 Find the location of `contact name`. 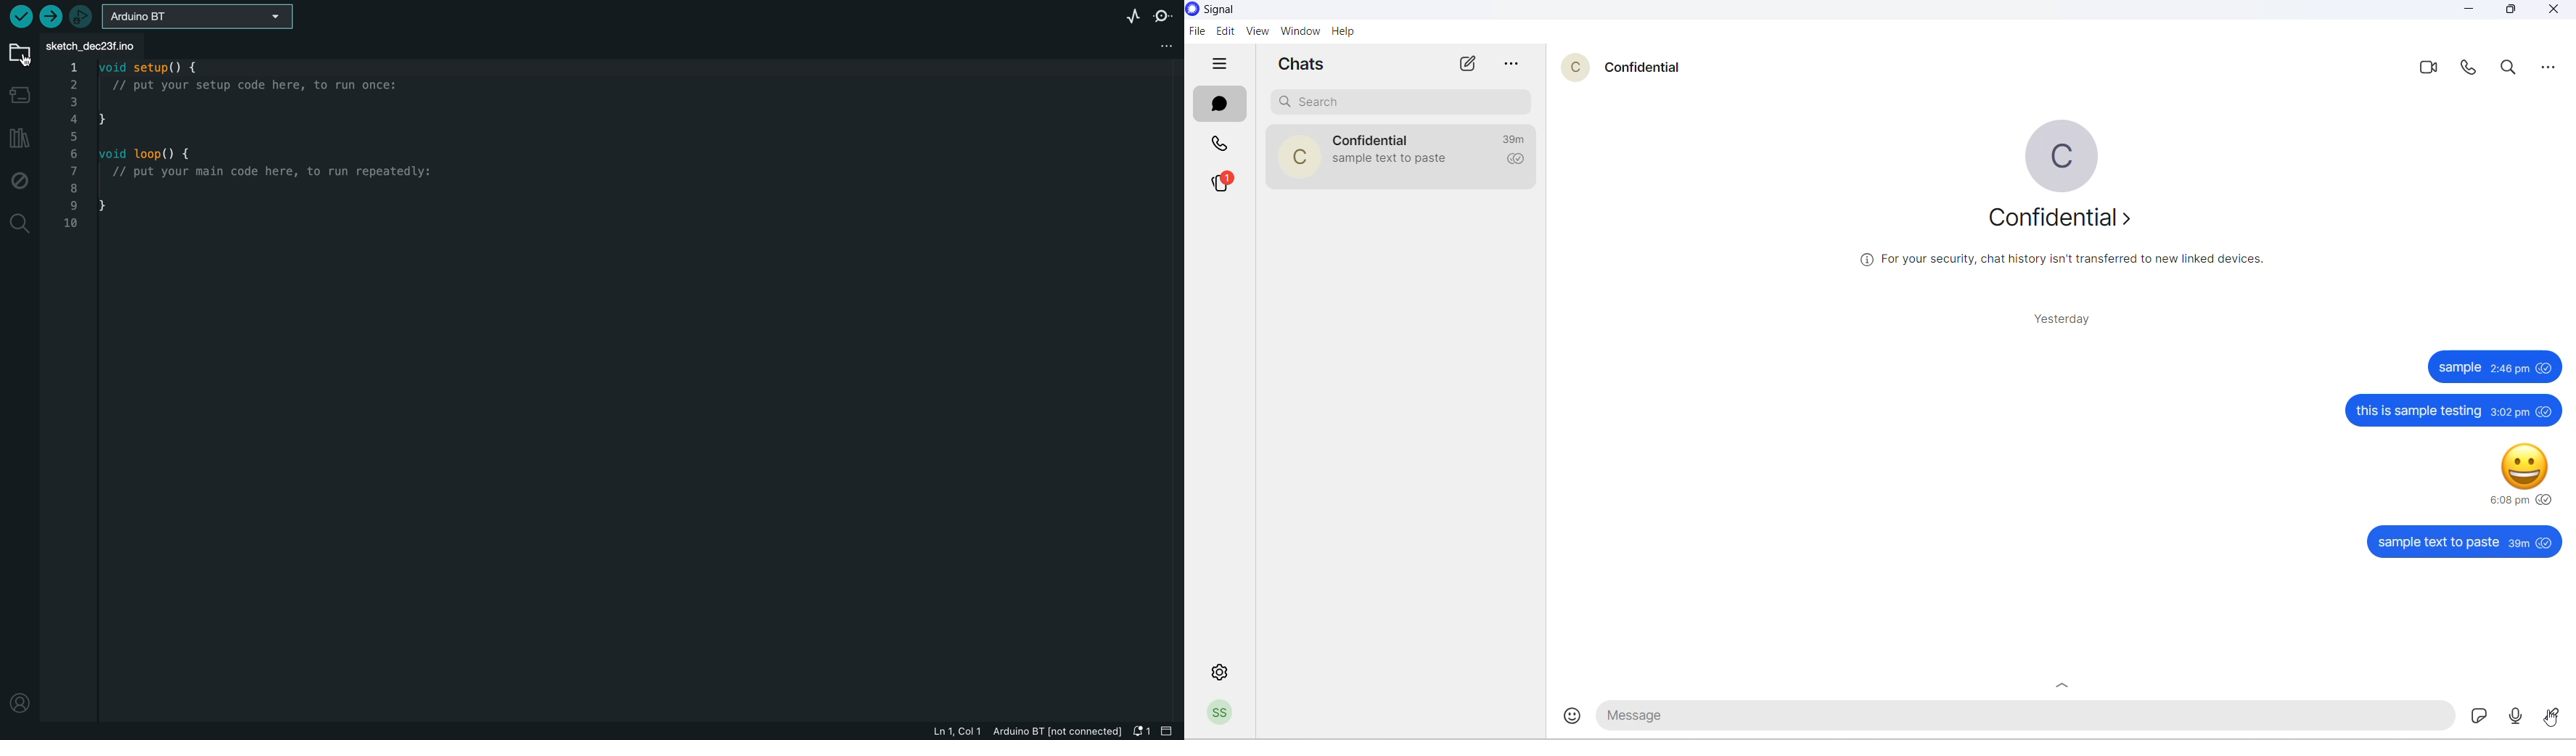

contact name is located at coordinates (1374, 138).